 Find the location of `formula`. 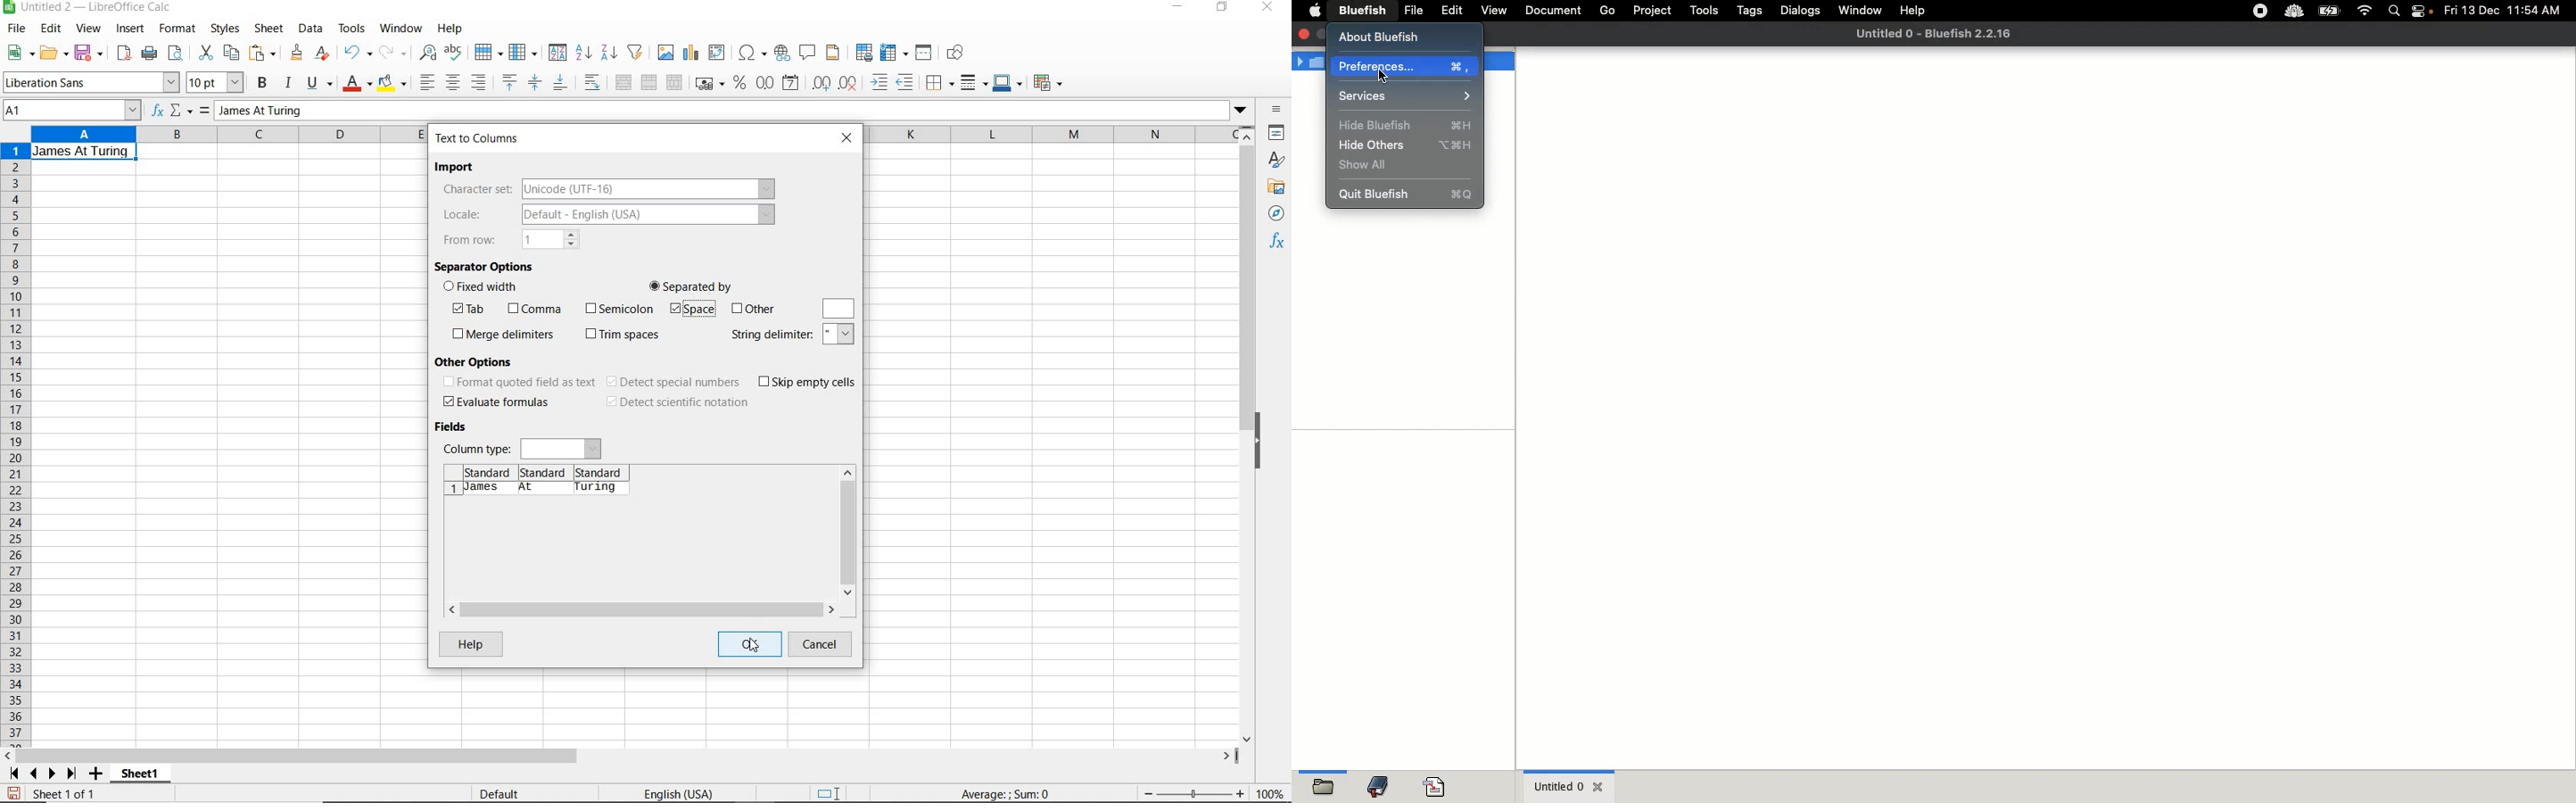

formula is located at coordinates (203, 112).